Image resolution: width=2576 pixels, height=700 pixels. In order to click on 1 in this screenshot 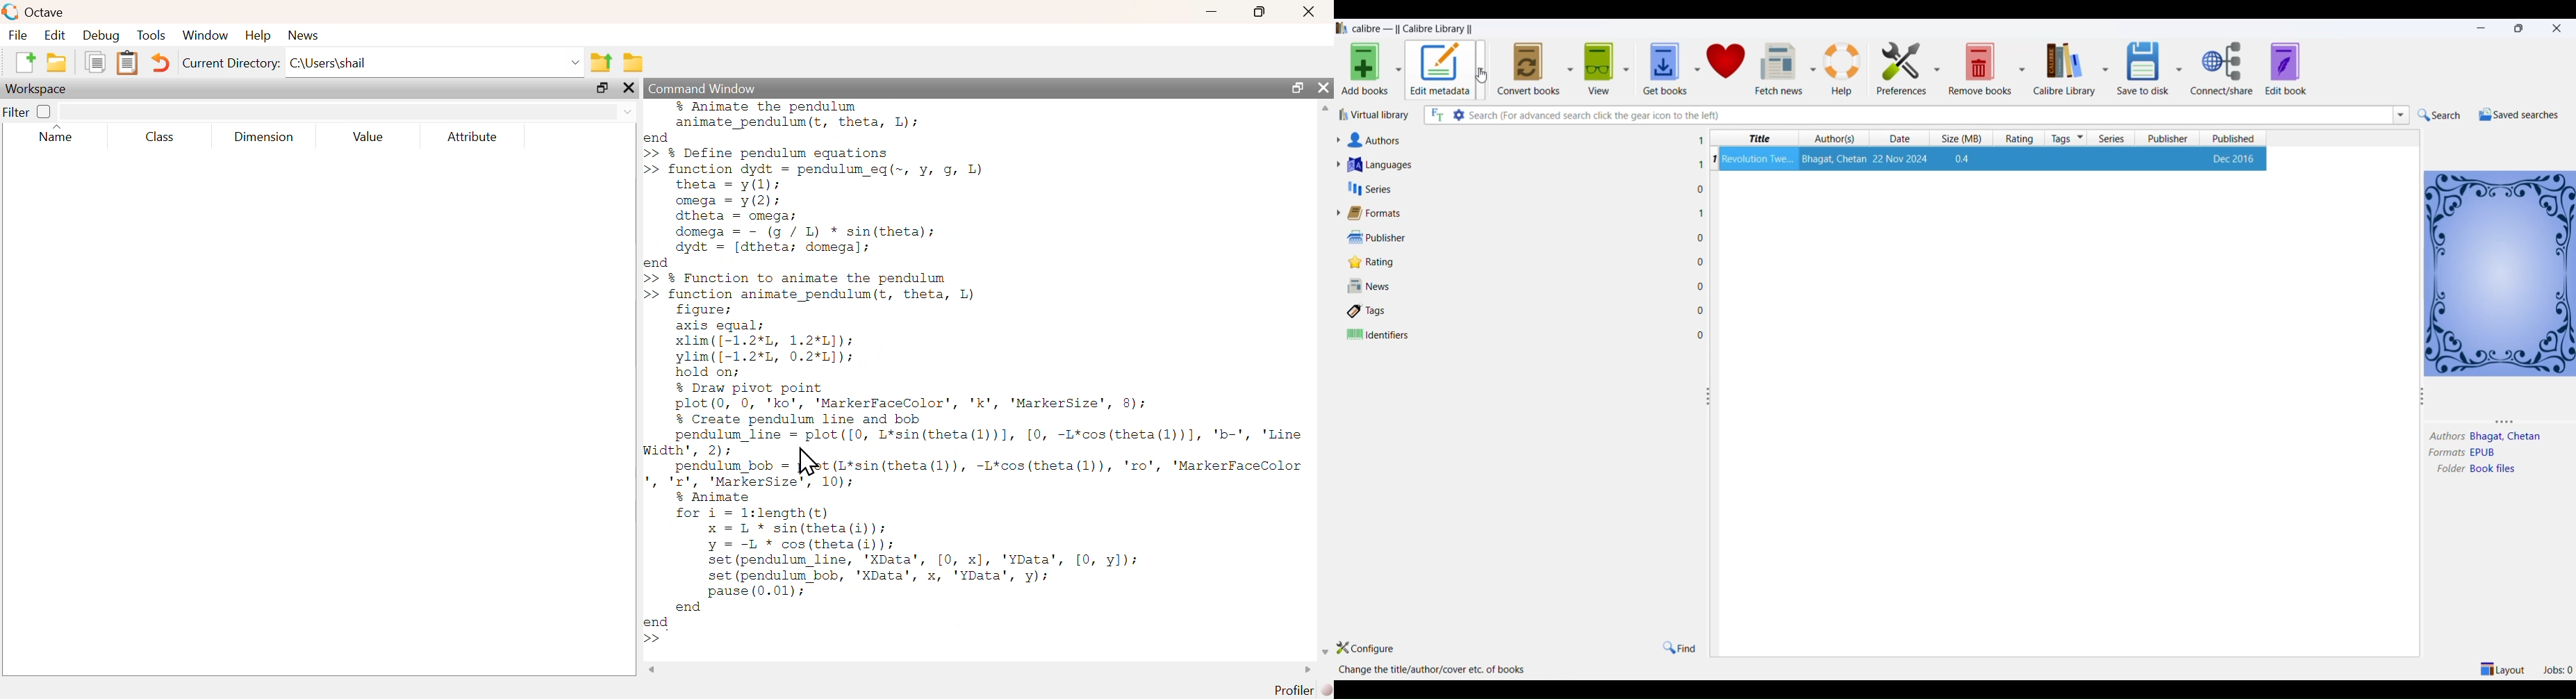, I will do `click(1701, 212)`.